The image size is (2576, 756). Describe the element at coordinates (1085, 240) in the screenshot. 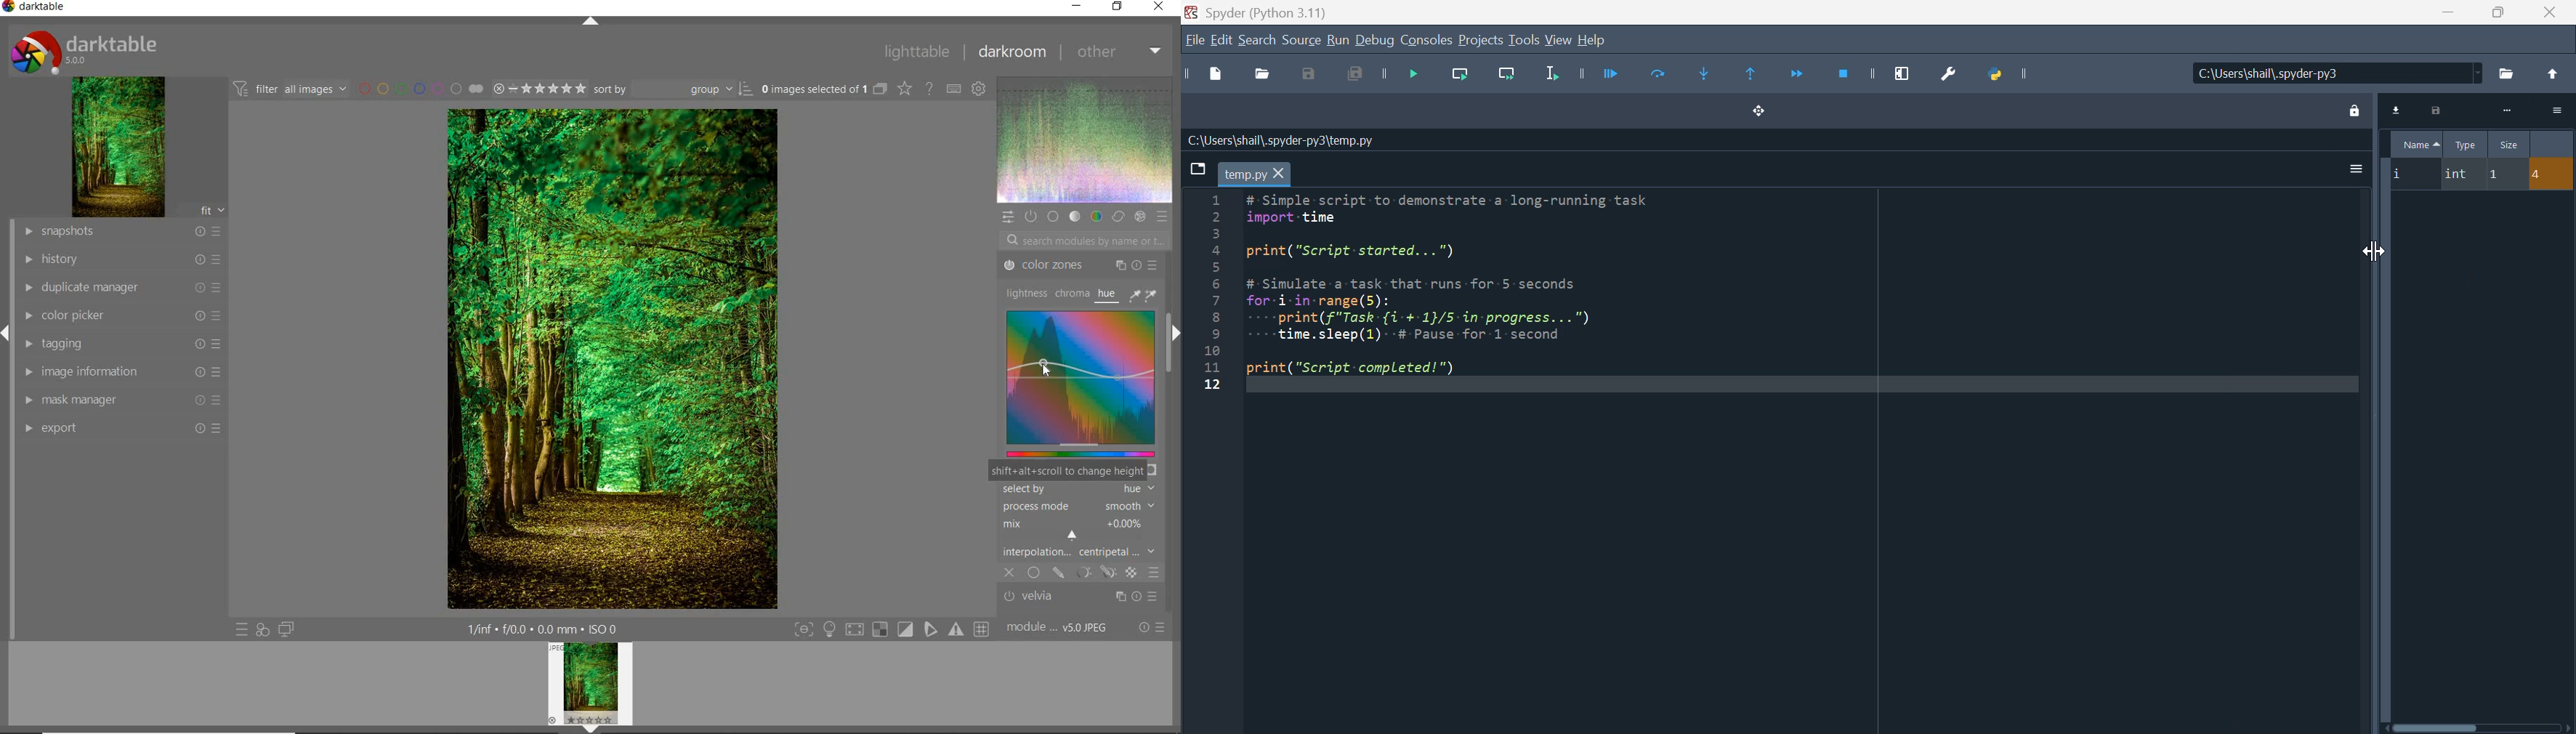

I see `SEARCH MODULES` at that location.